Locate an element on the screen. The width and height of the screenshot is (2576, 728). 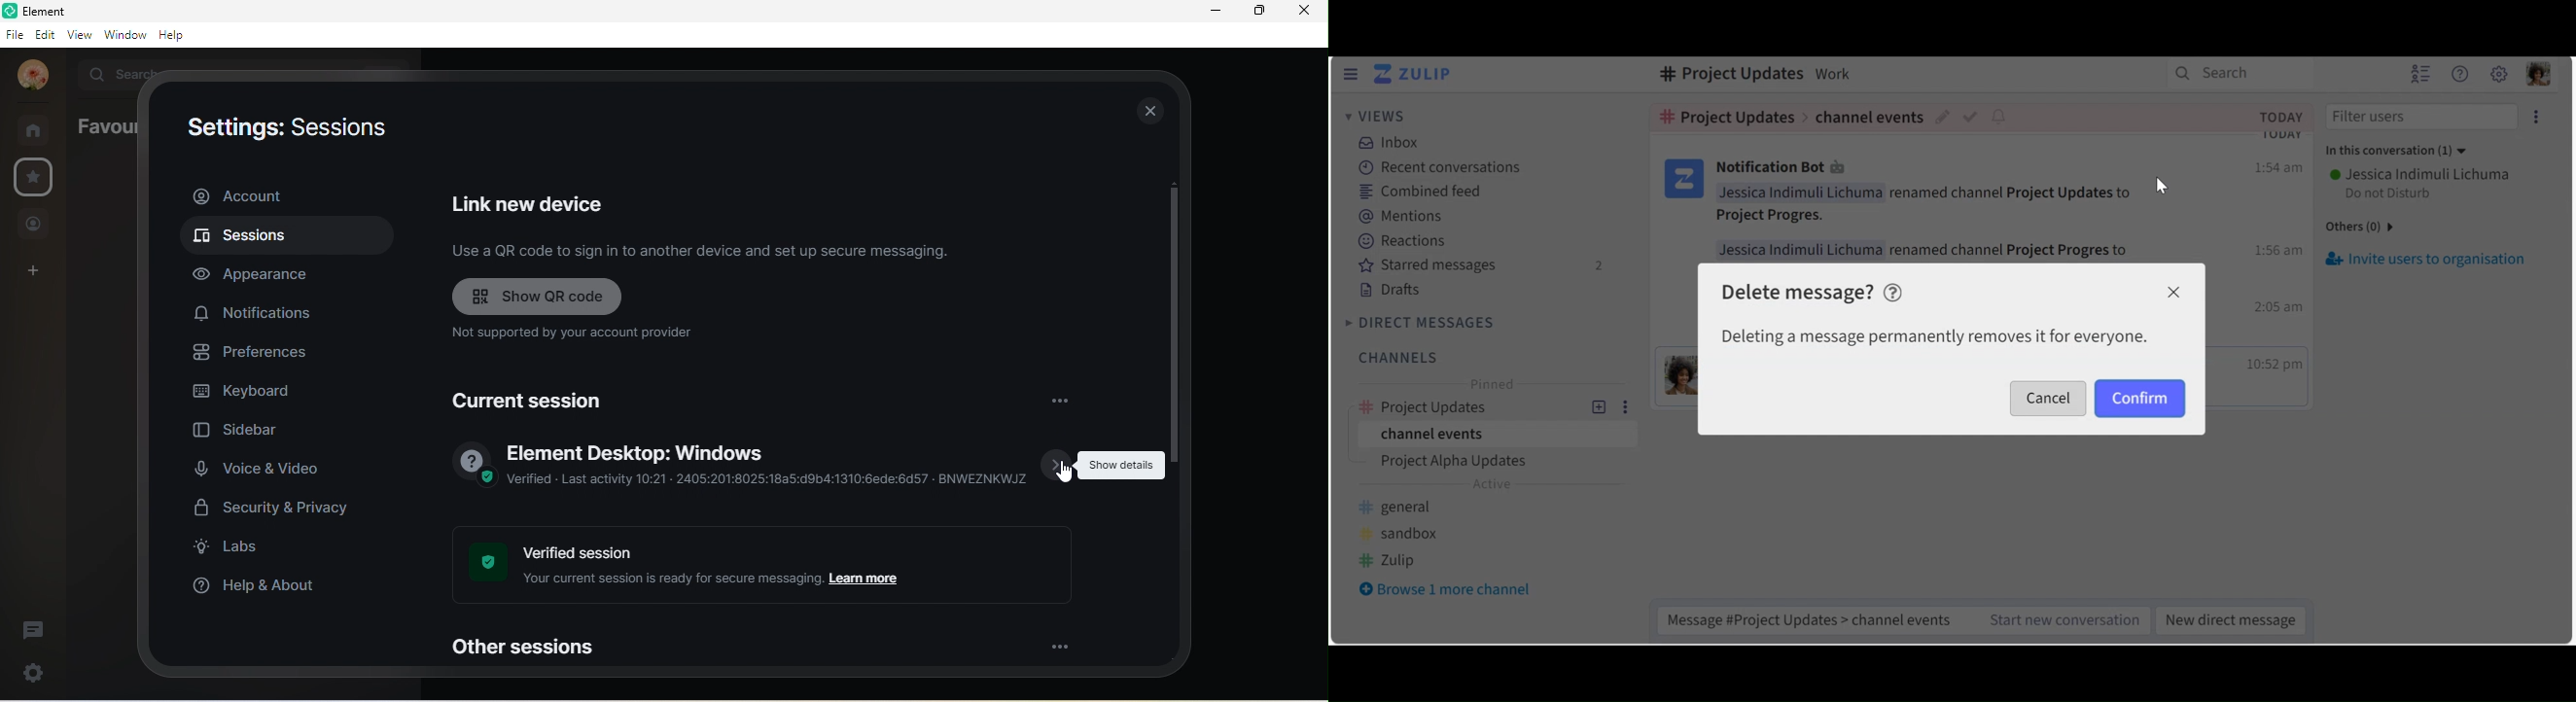
account is located at coordinates (32, 75).